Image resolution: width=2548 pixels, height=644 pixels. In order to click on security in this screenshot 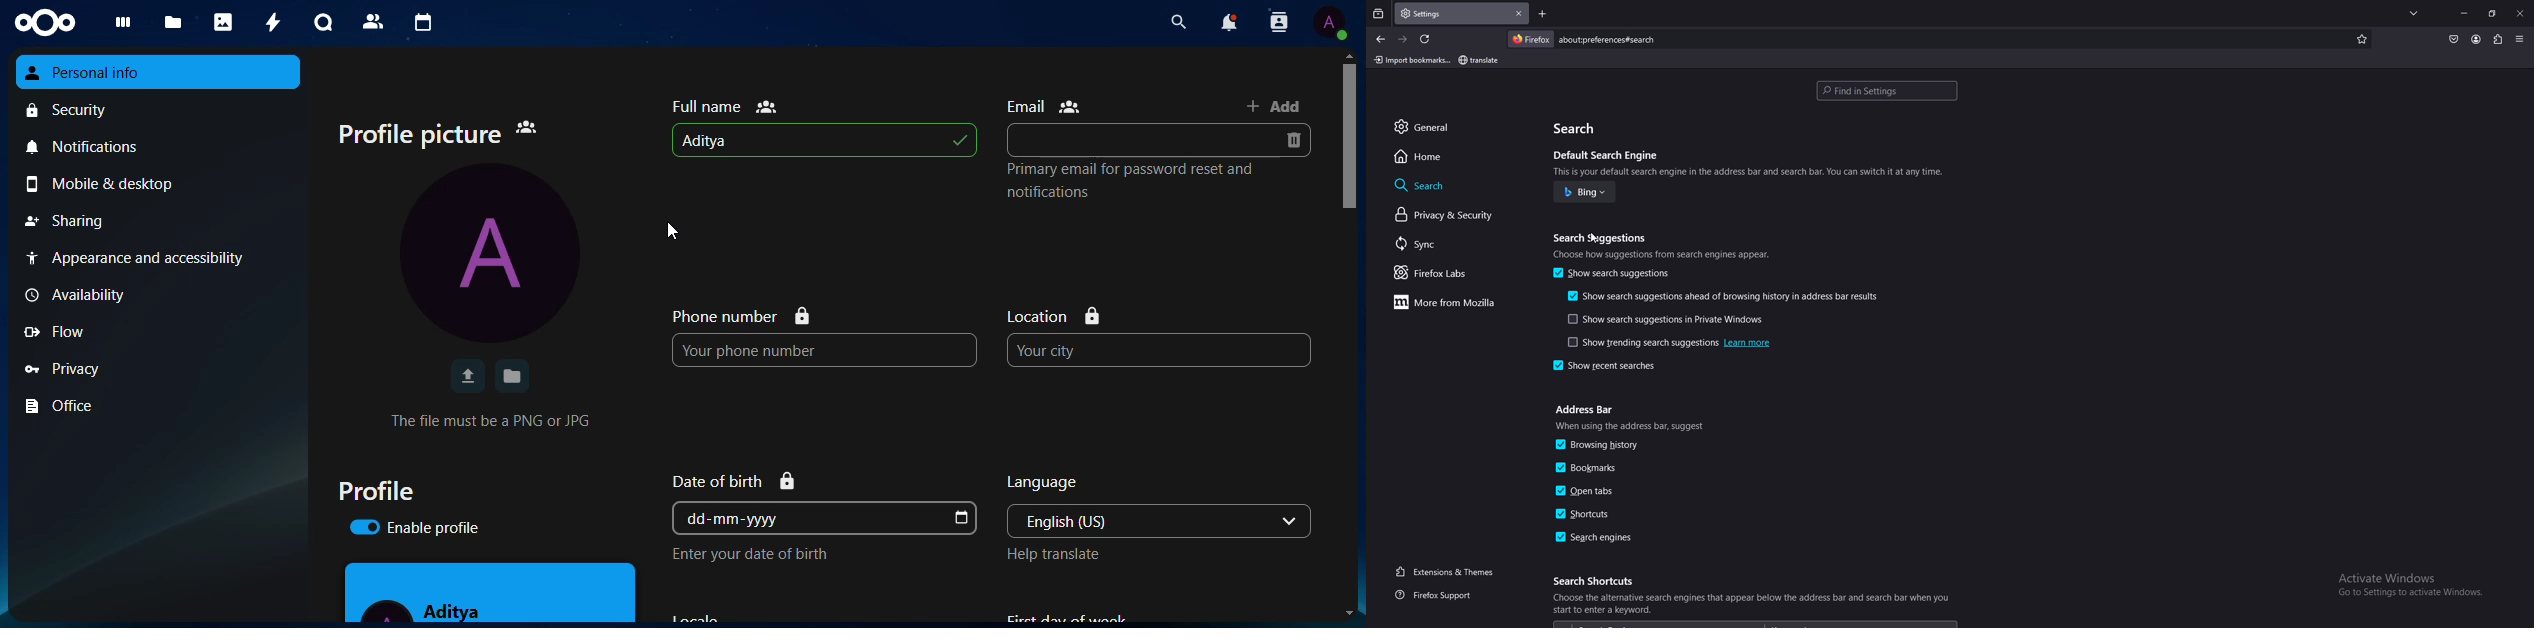, I will do `click(161, 109)`.